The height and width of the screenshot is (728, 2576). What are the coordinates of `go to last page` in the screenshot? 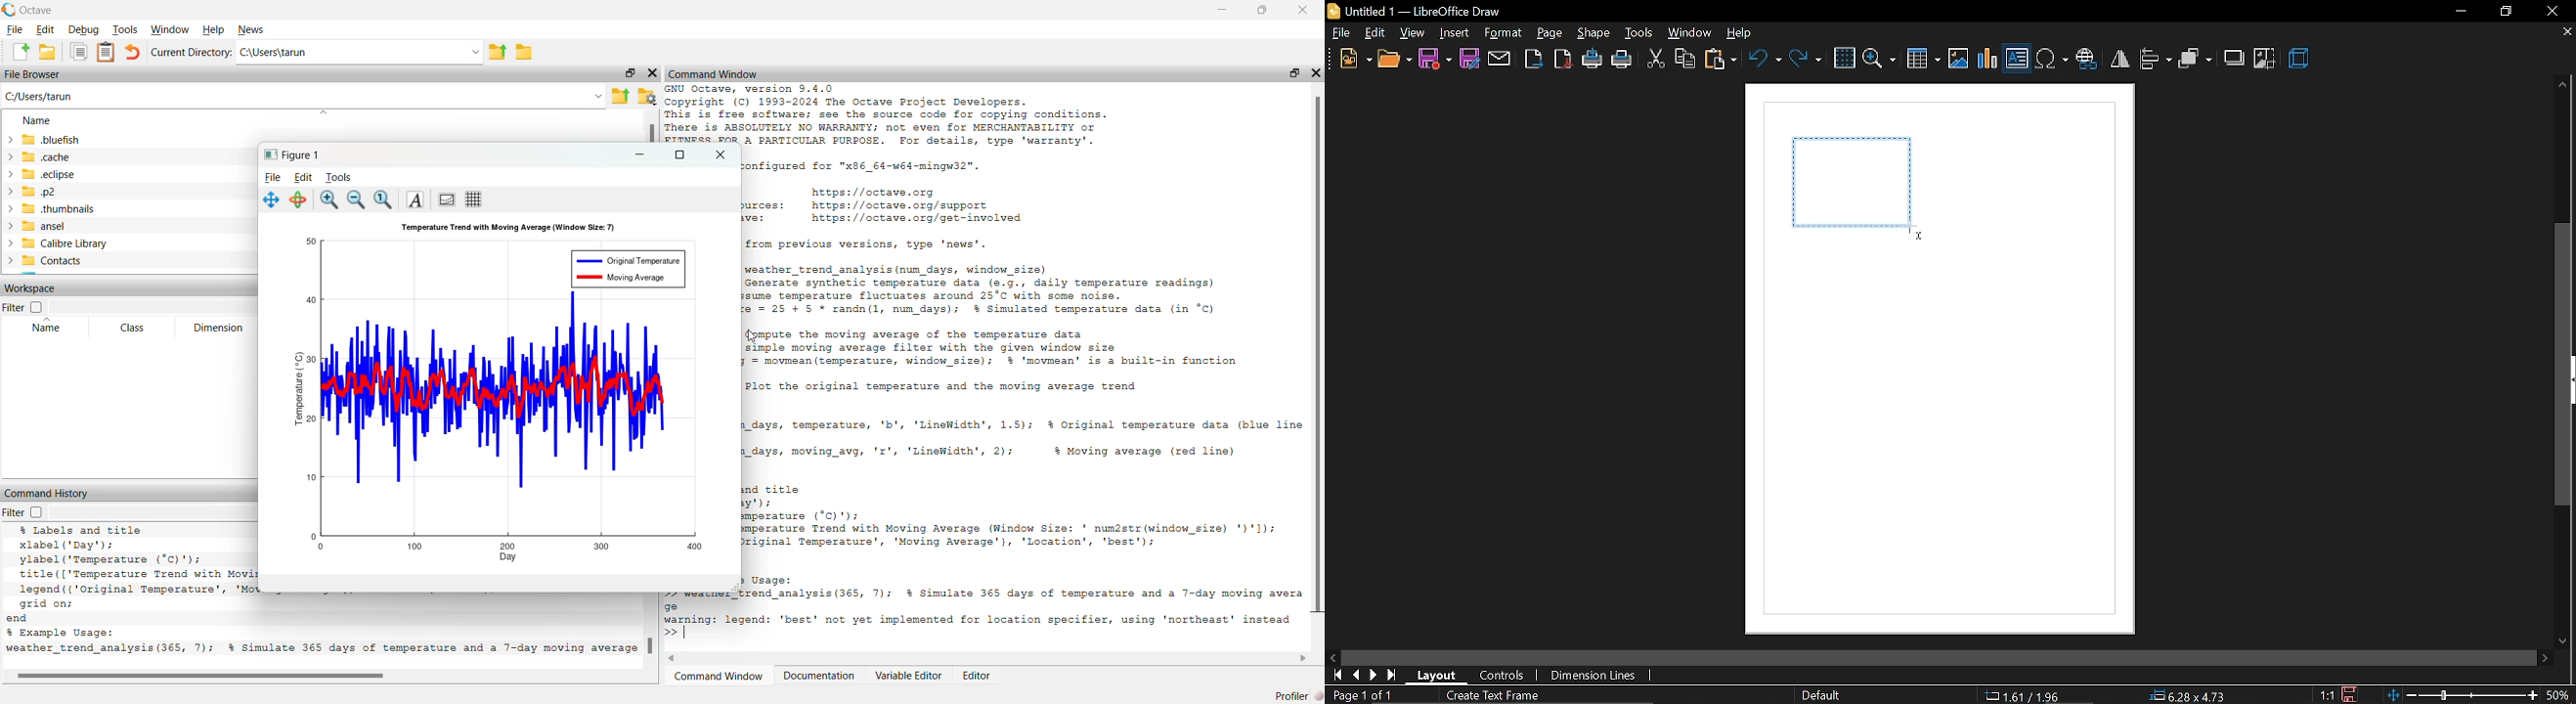 It's located at (1376, 676).